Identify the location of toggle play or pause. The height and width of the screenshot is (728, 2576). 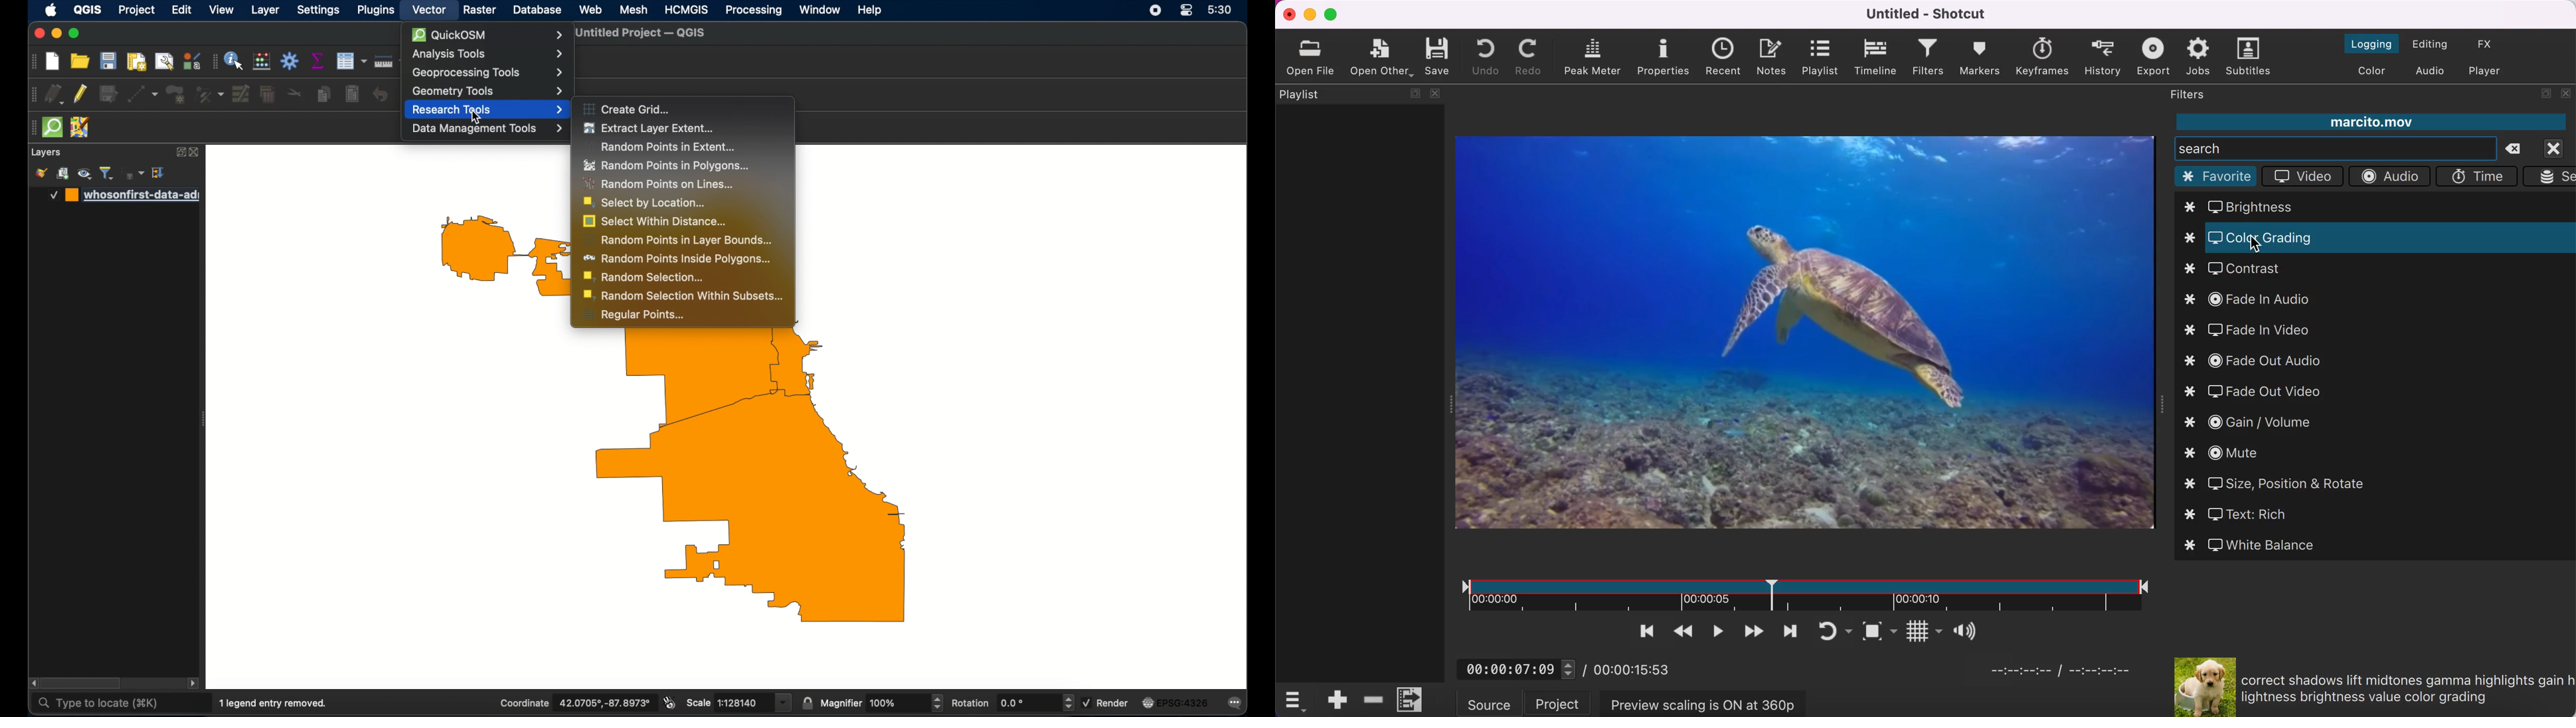
(1716, 630).